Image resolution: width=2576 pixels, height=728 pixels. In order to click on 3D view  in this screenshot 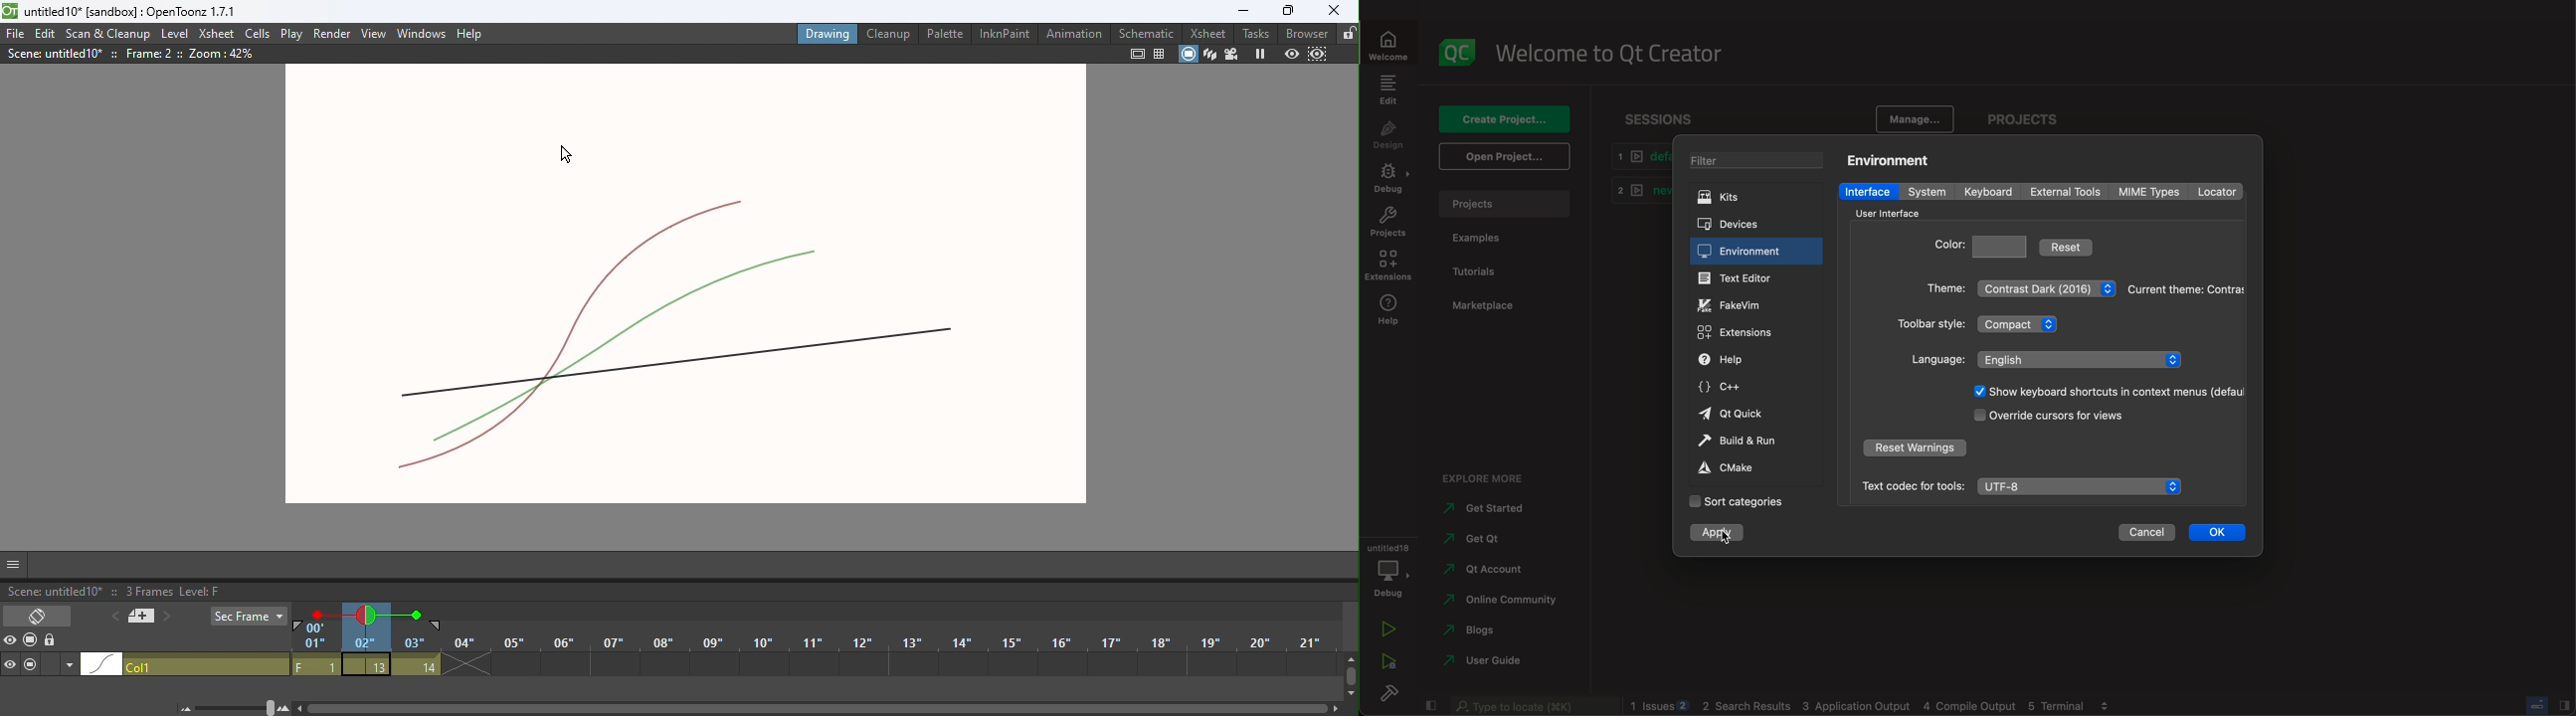, I will do `click(1209, 54)`.